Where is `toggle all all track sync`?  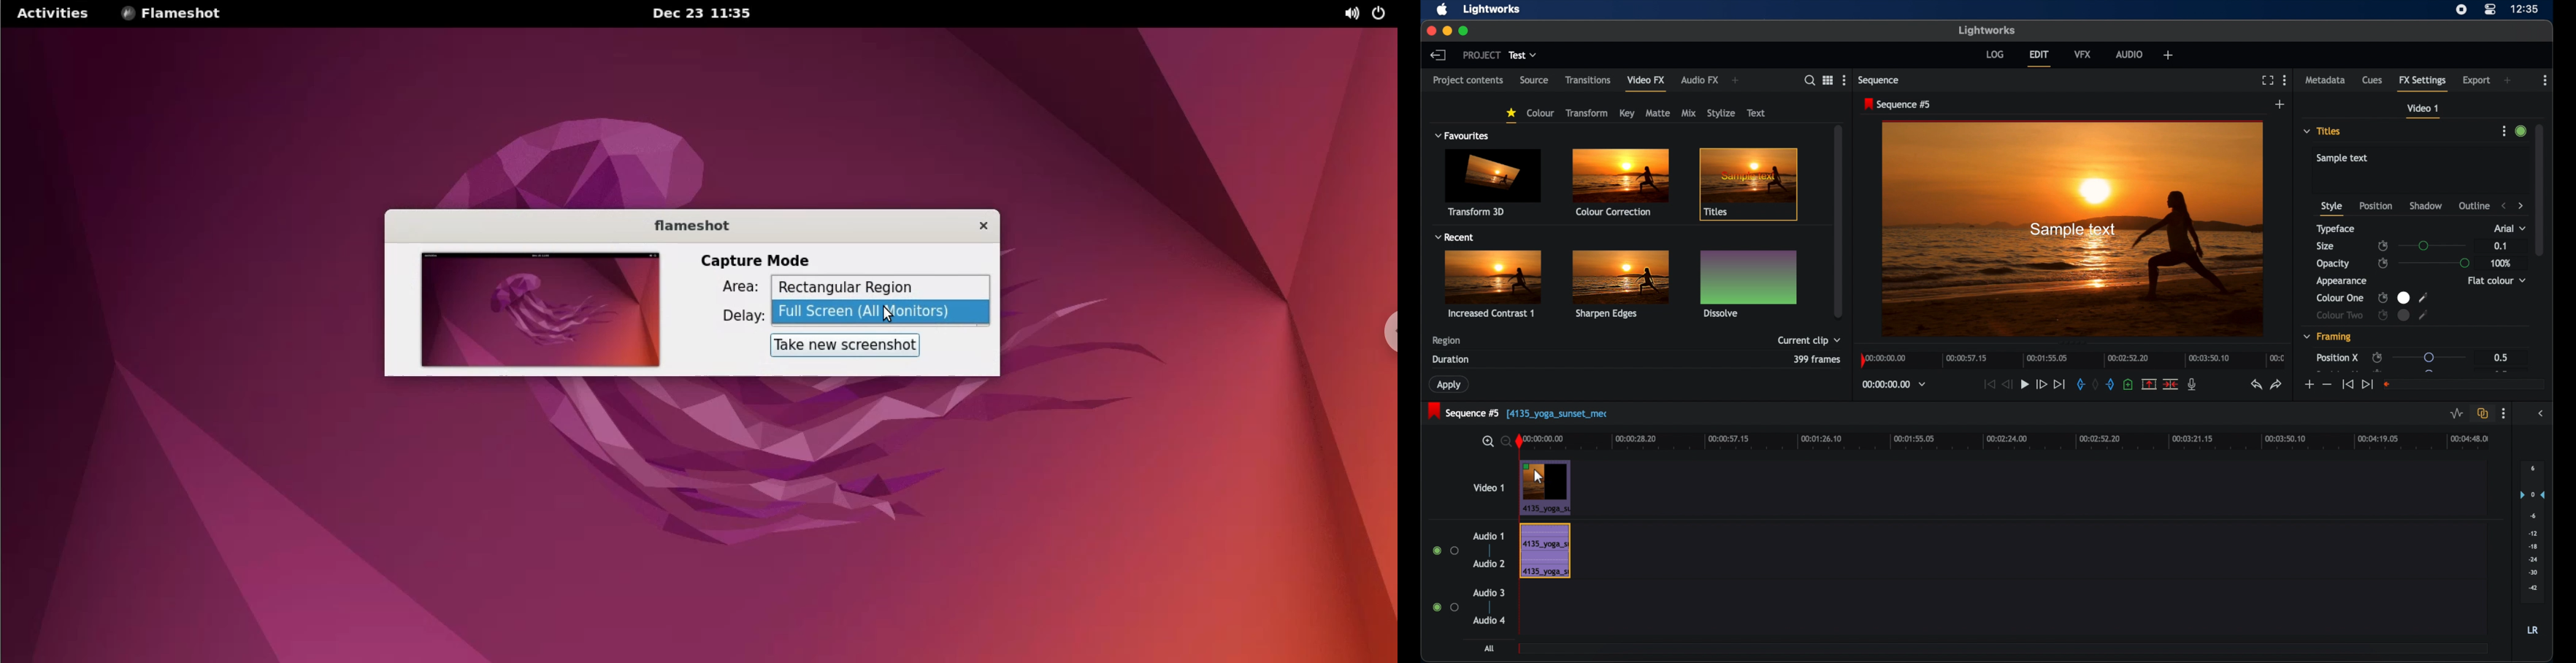 toggle all all track sync is located at coordinates (2481, 414).